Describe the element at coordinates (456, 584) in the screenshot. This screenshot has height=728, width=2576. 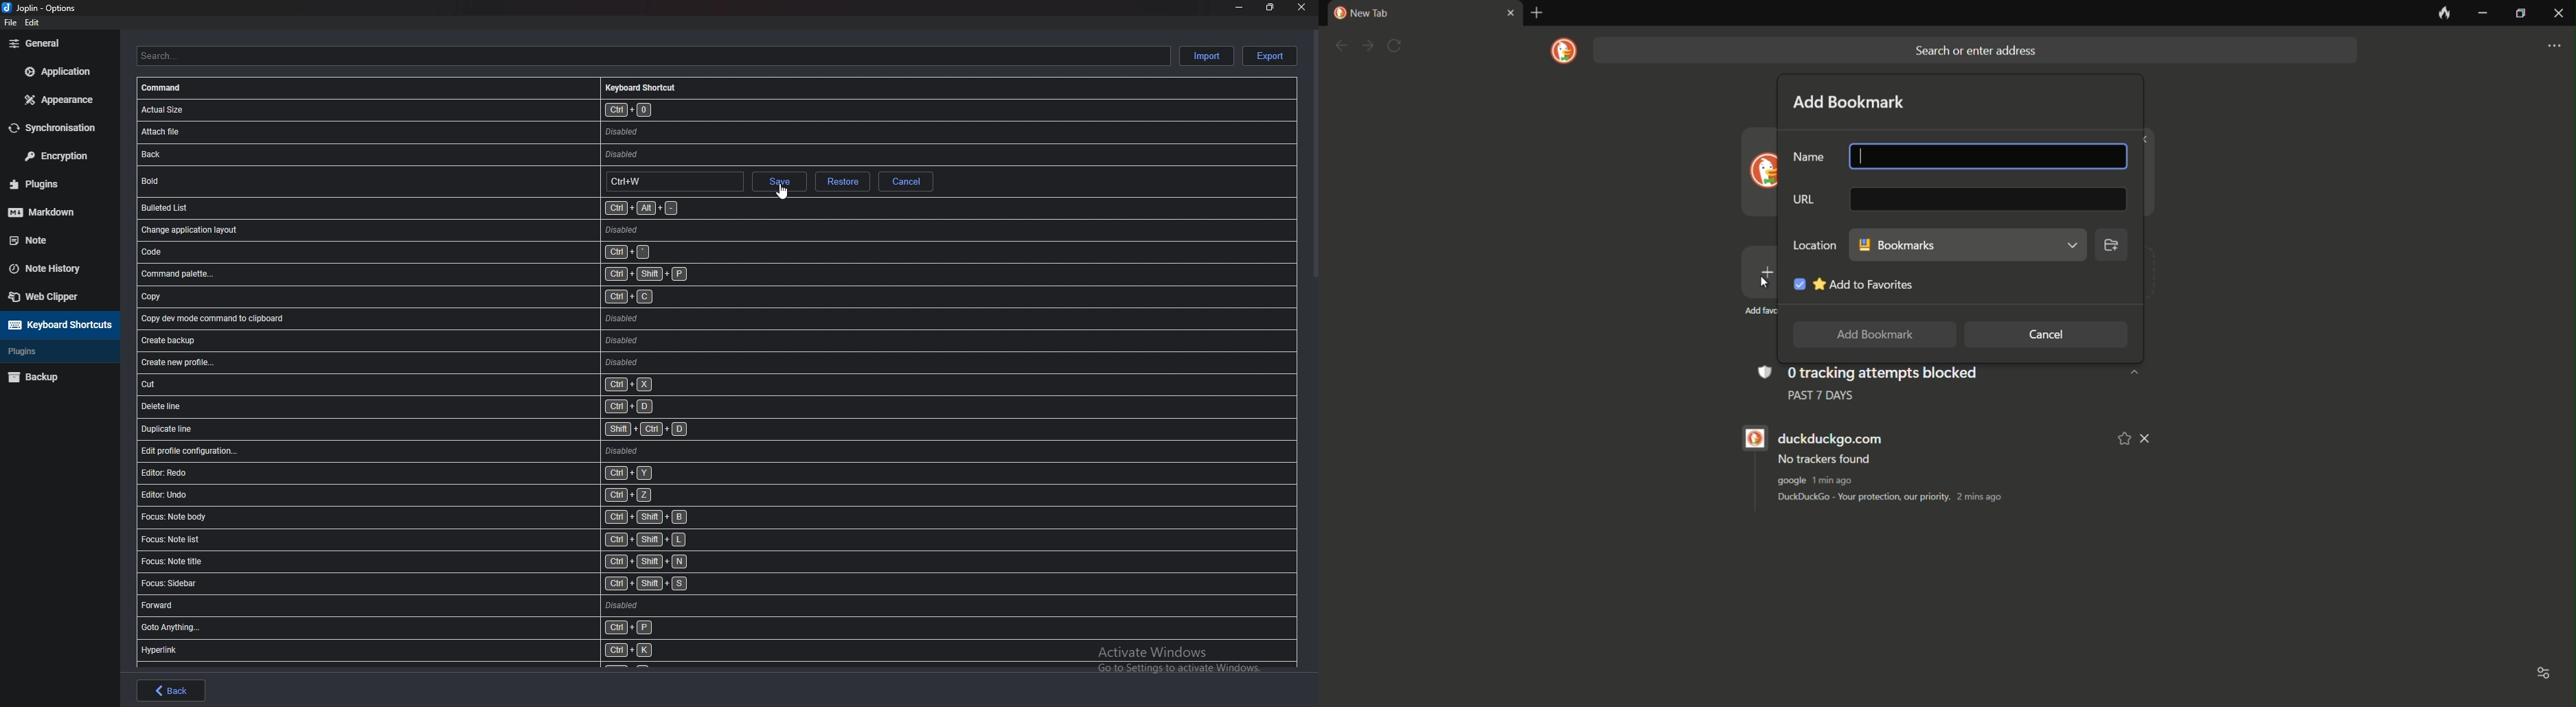
I see `shortcut` at that location.